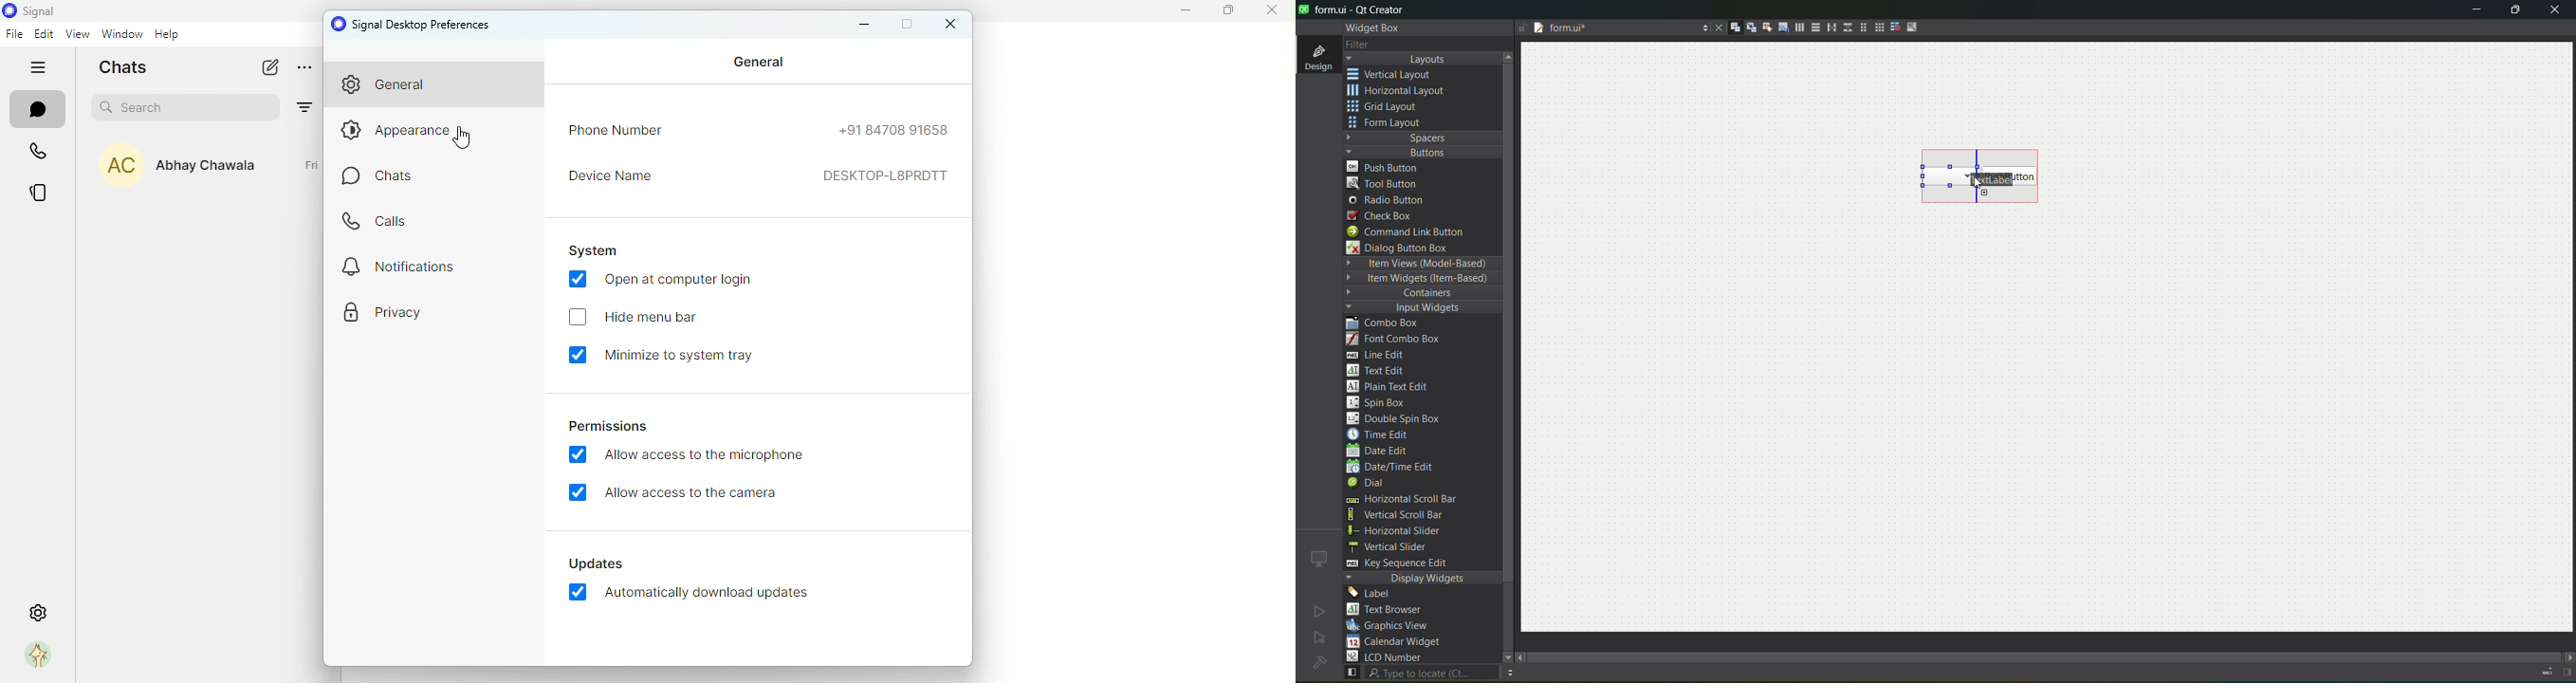  What do you see at coordinates (1399, 75) in the screenshot?
I see `vertical` at bounding box center [1399, 75].